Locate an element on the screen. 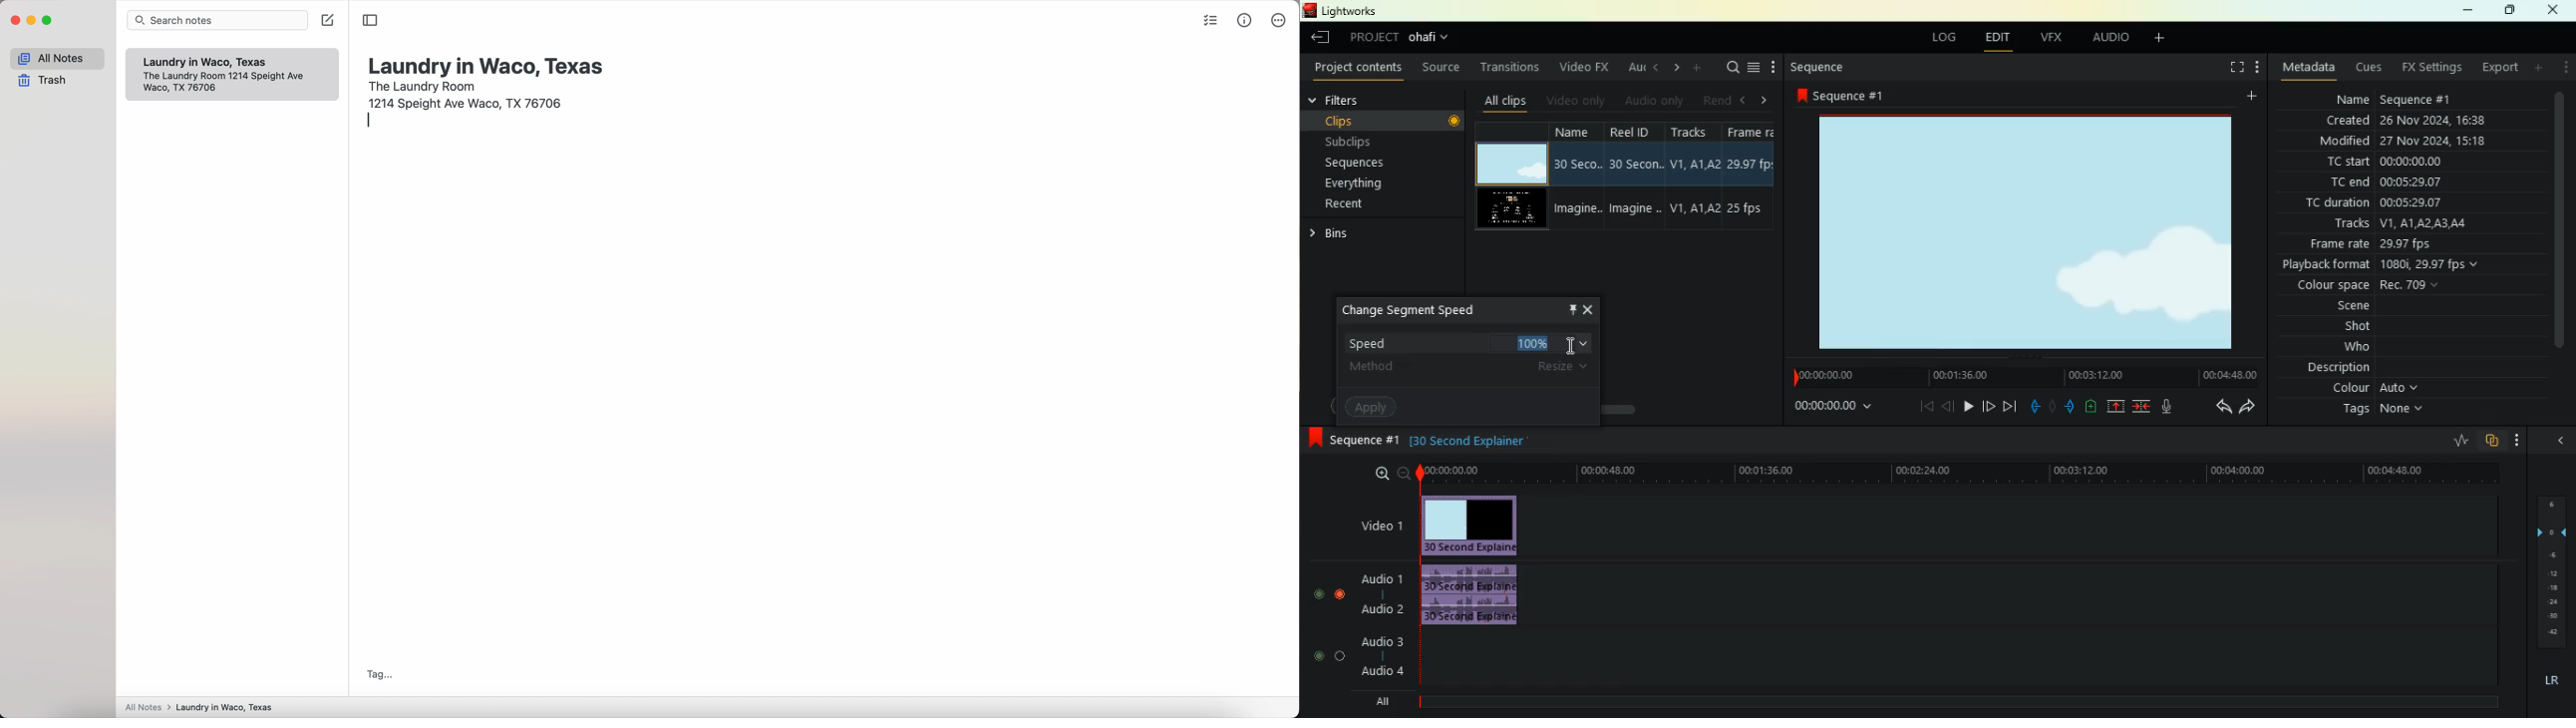 The height and width of the screenshot is (728, 2576). 1214 Speight Ave Waco, TX 76706 is located at coordinates (468, 101).